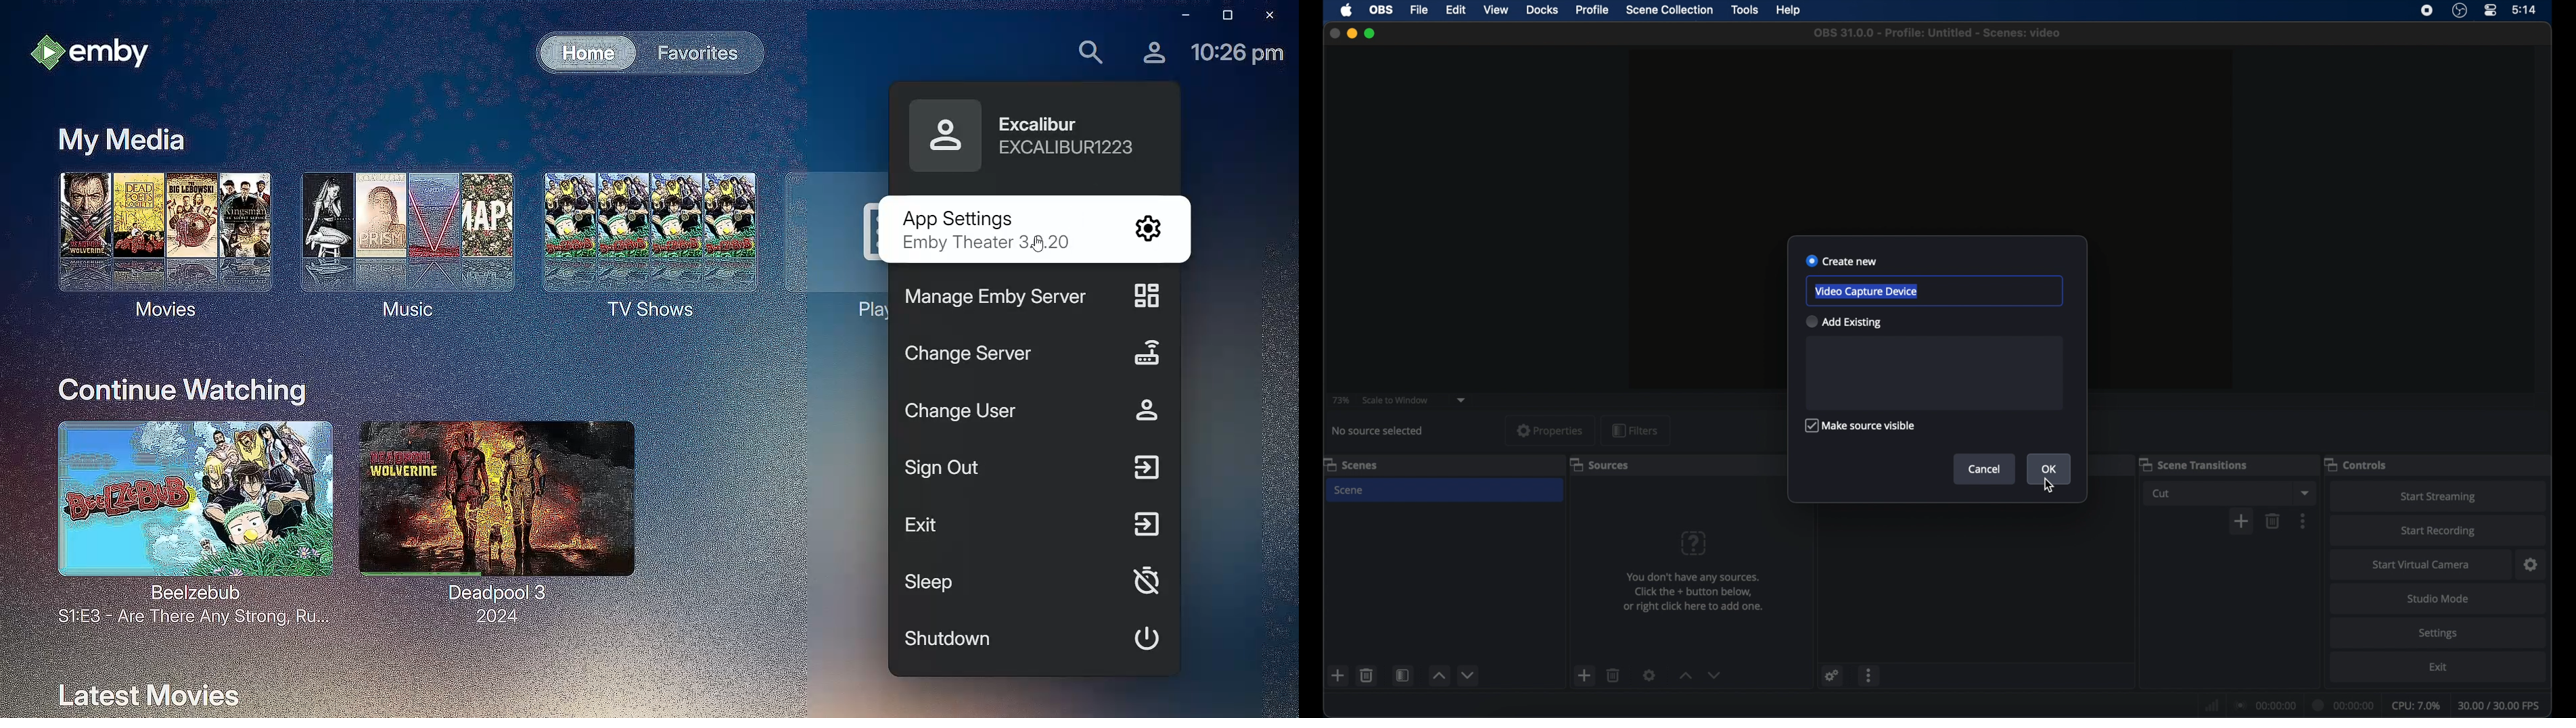  Describe the element at coordinates (2265, 706) in the screenshot. I see `connection` at that location.